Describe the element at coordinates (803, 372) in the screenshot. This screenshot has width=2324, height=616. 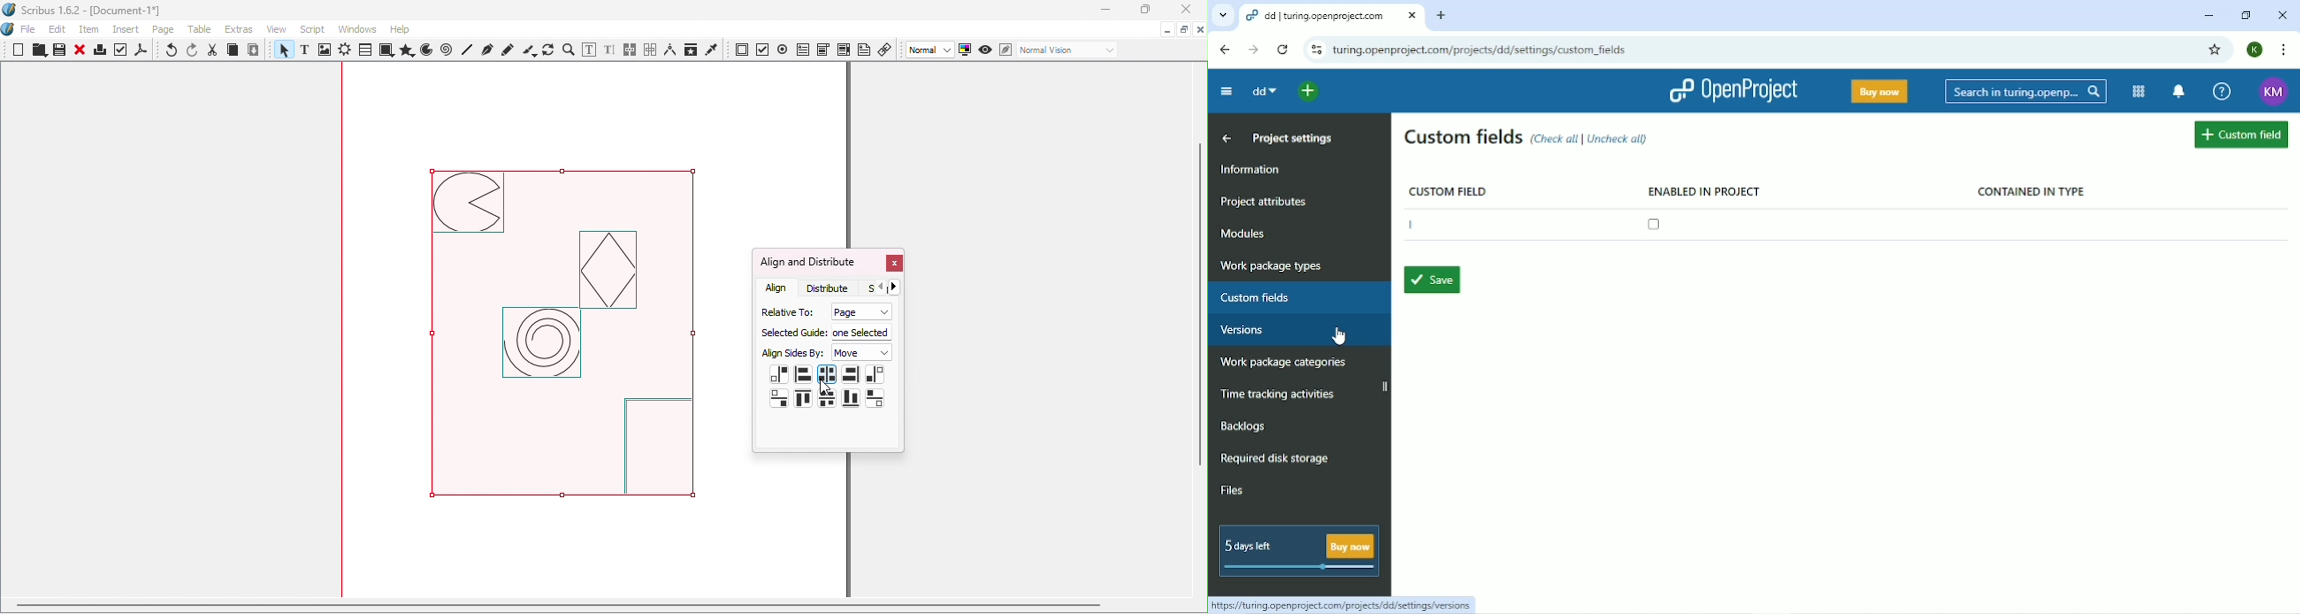
I see `Align left sides` at that location.